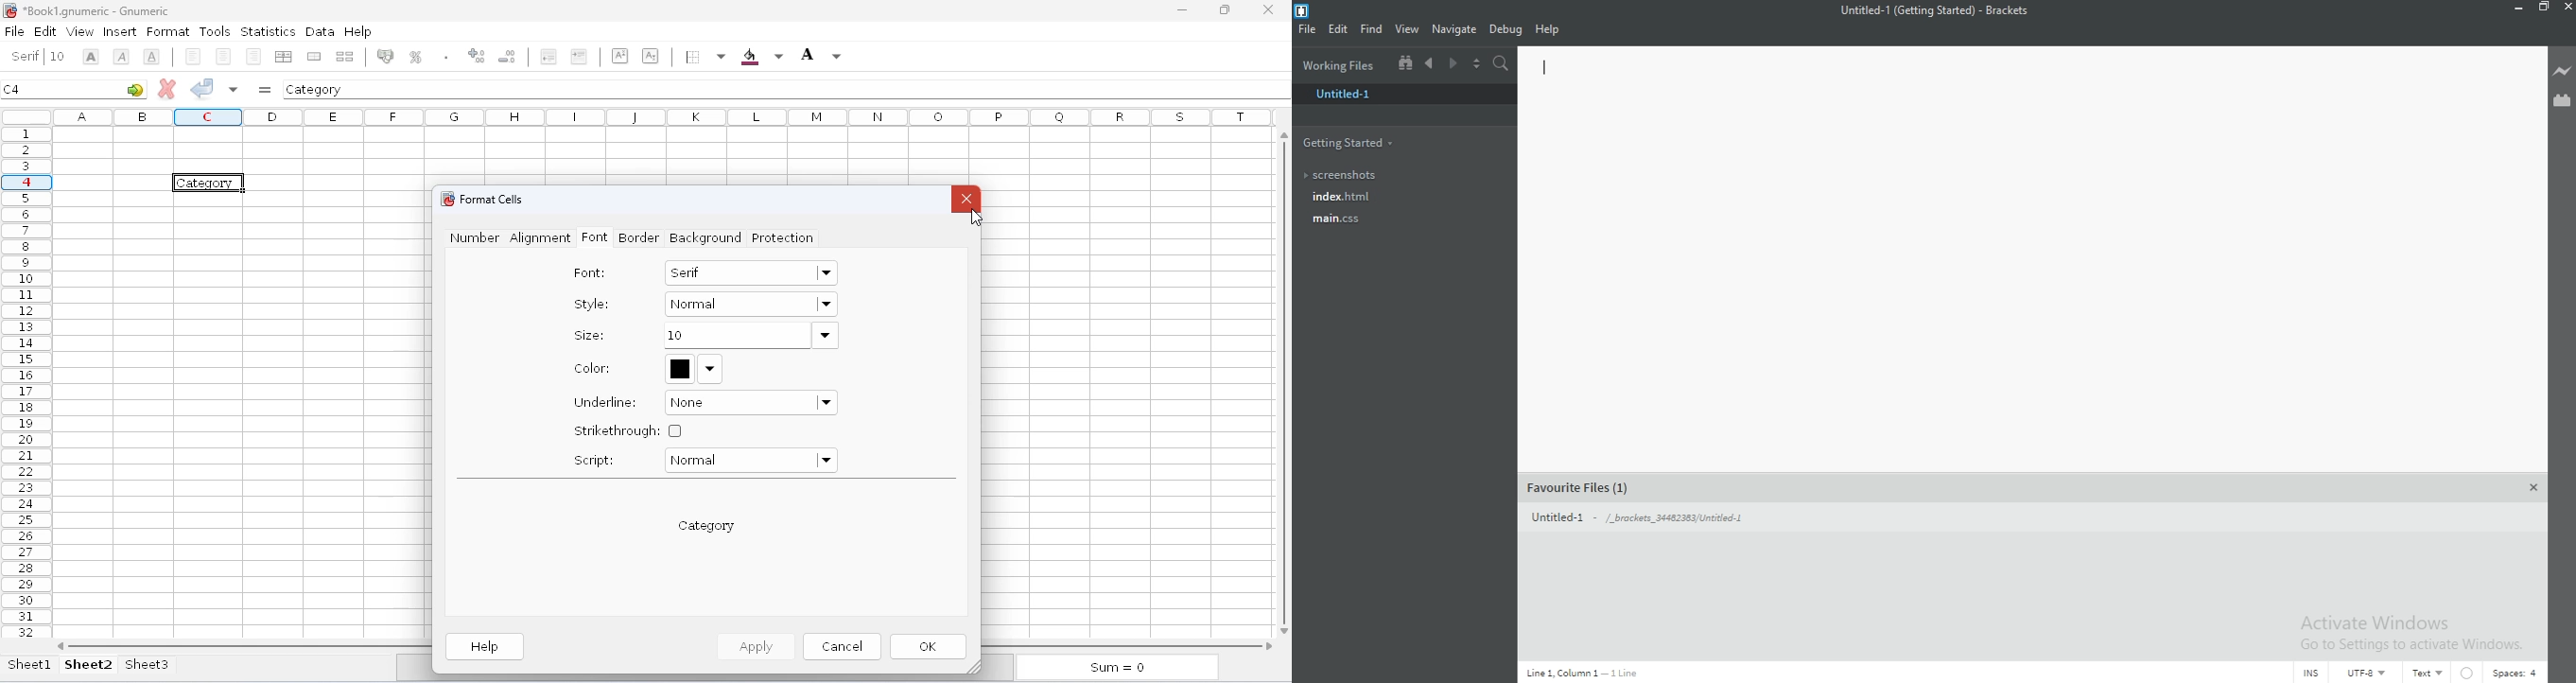 The height and width of the screenshot is (700, 2576). Describe the element at coordinates (1408, 30) in the screenshot. I see `View` at that location.